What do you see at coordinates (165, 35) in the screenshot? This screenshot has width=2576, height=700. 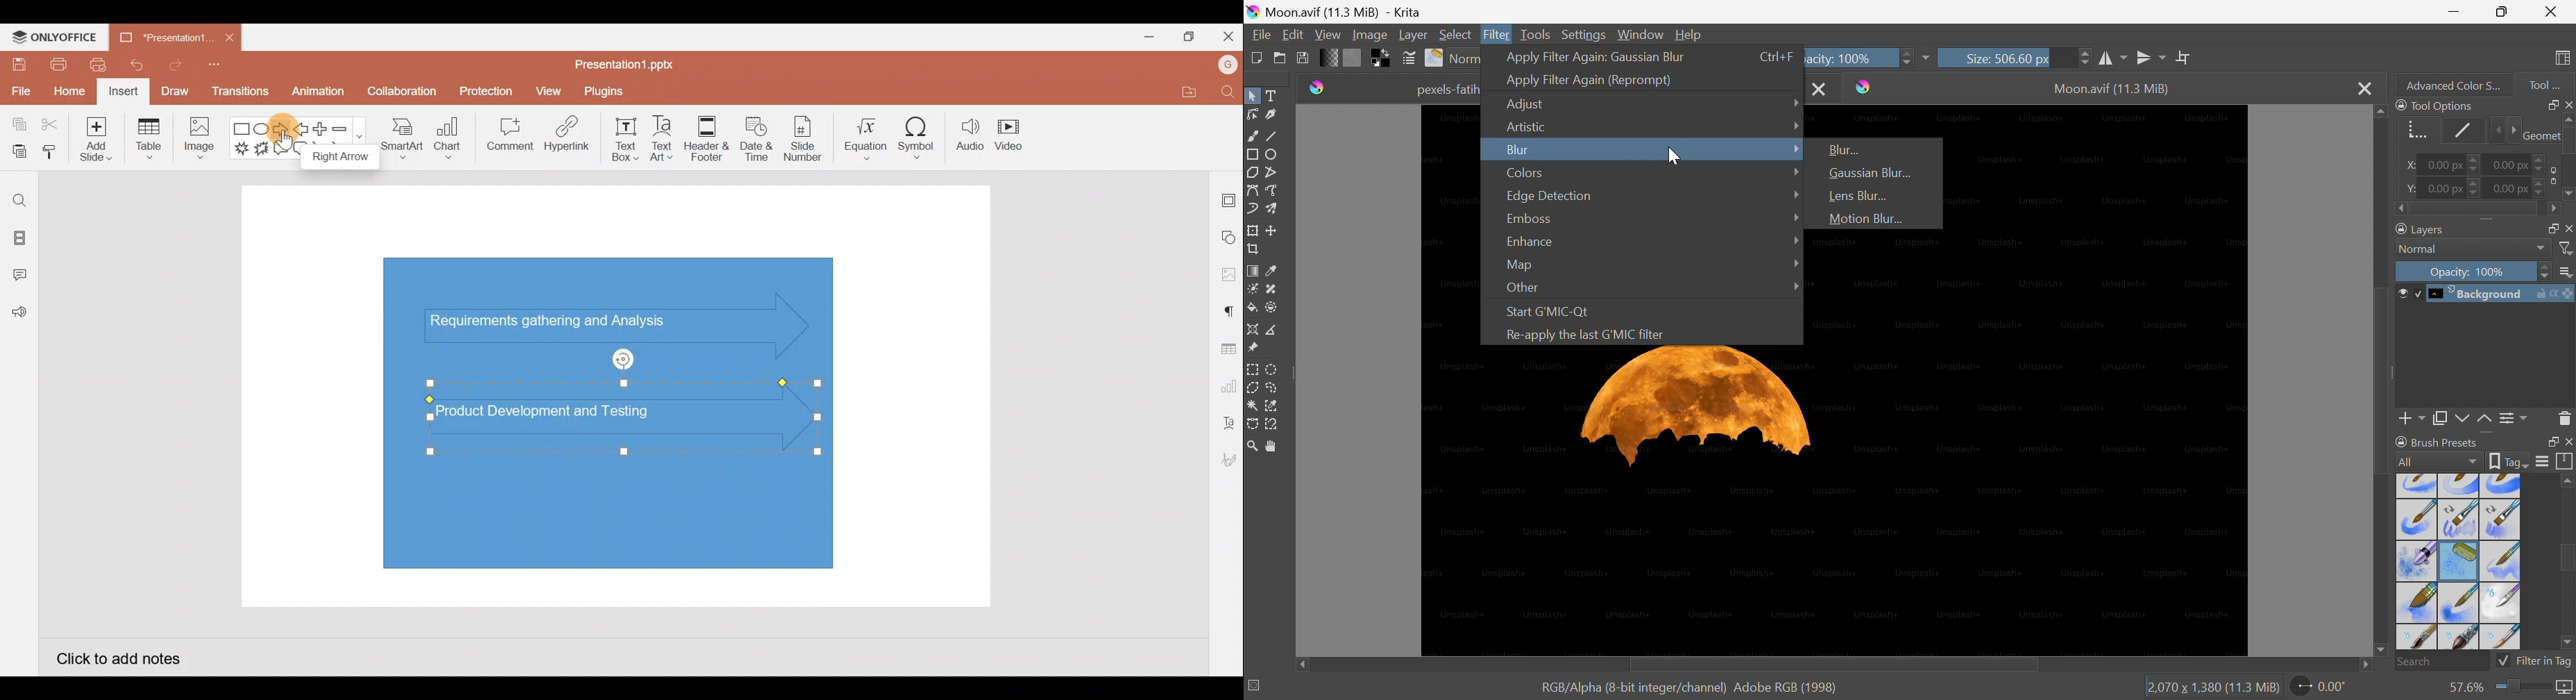 I see `Presentation1.` at bounding box center [165, 35].